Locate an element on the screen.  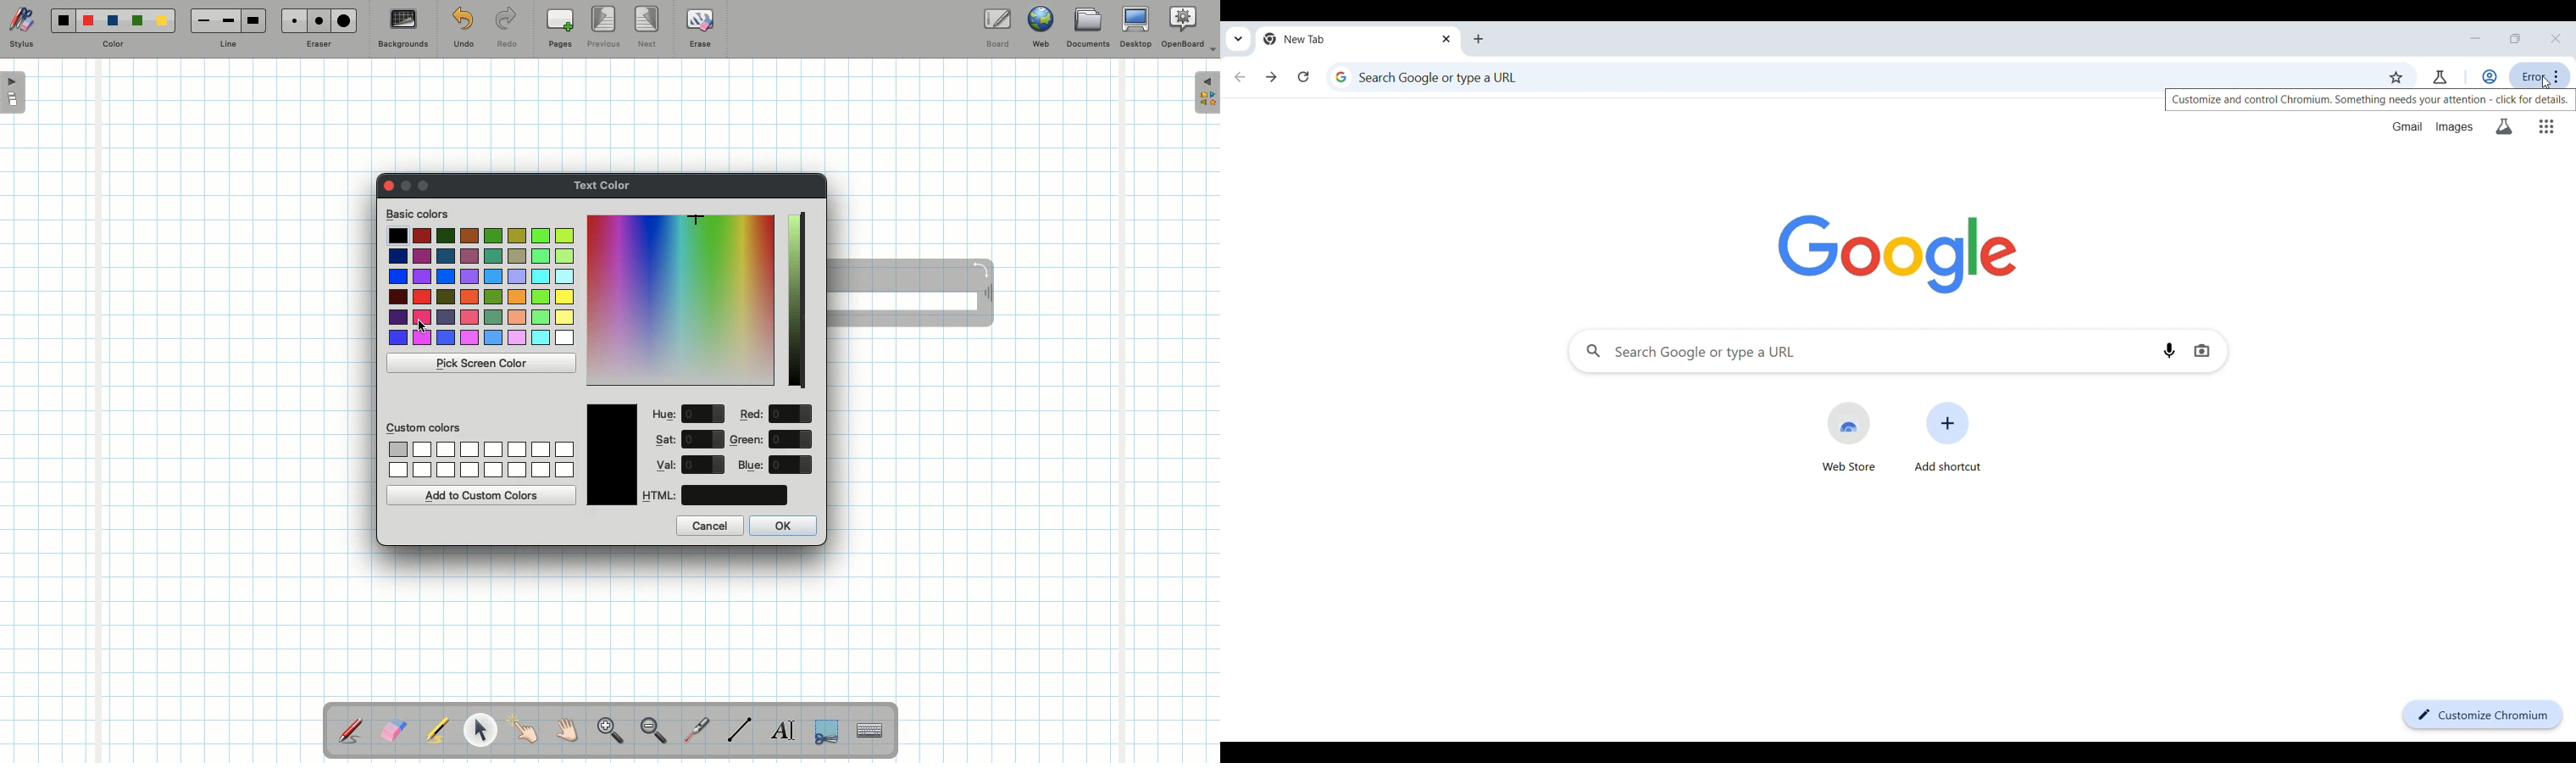
Search Google or type a url  is located at coordinates (1864, 351).